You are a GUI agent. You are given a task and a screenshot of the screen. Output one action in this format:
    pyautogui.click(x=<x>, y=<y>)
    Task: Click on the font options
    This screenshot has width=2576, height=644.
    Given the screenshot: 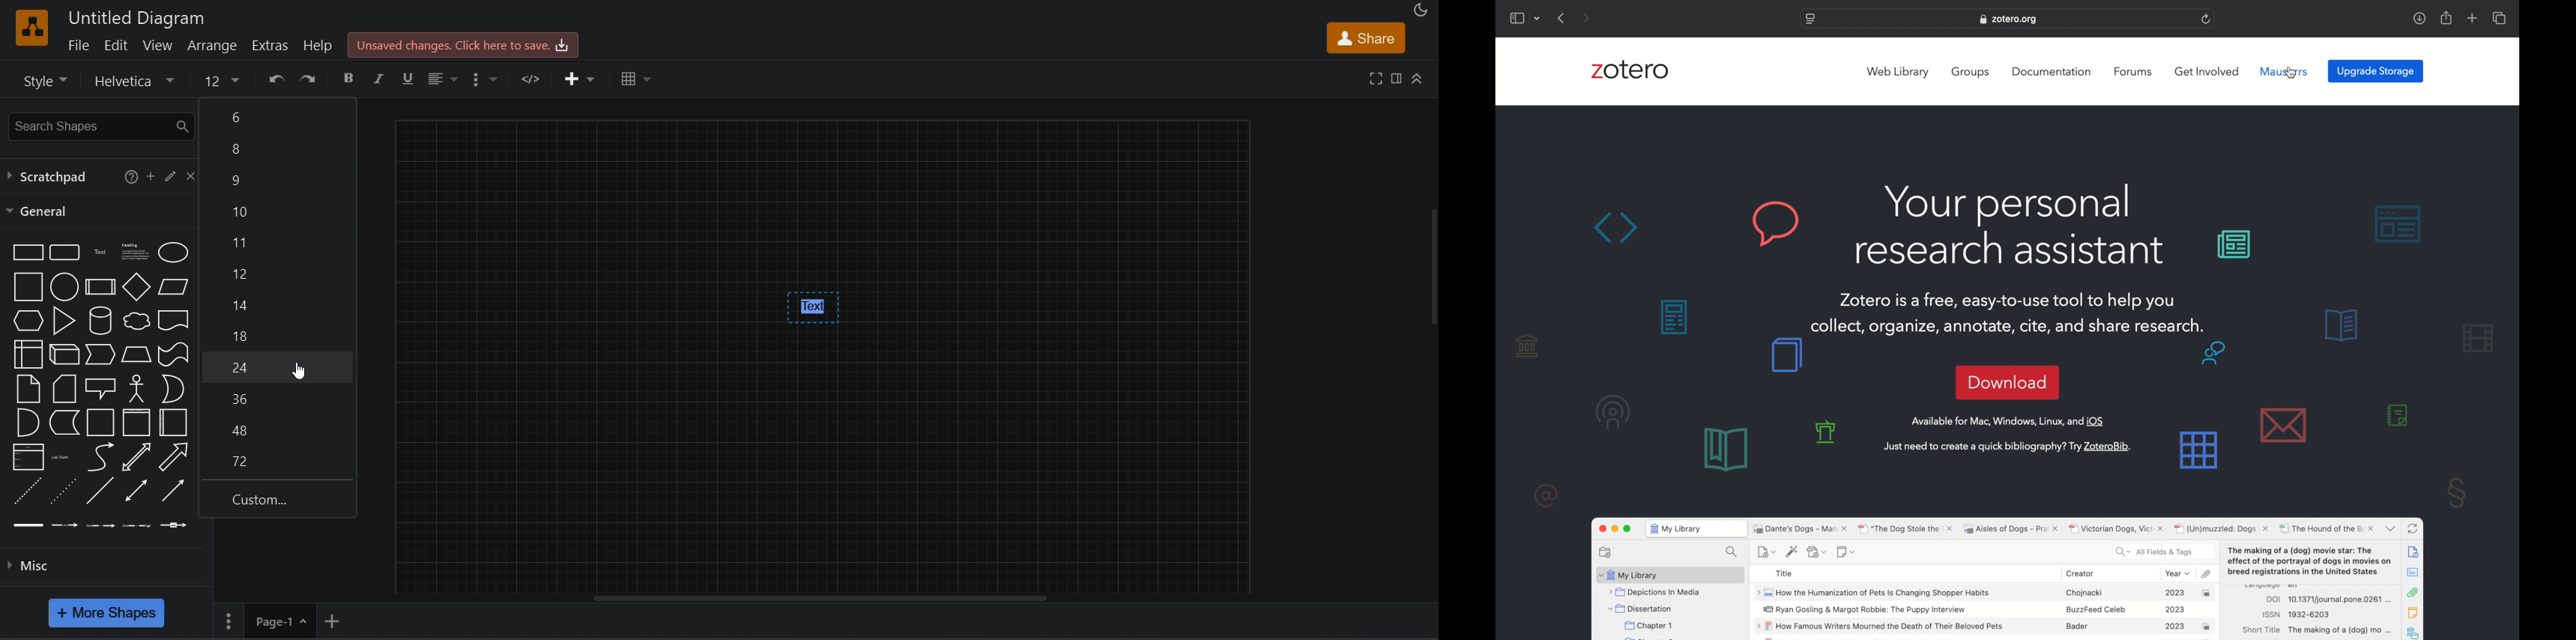 What is the action you would take?
    pyautogui.click(x=138, y=79)
    